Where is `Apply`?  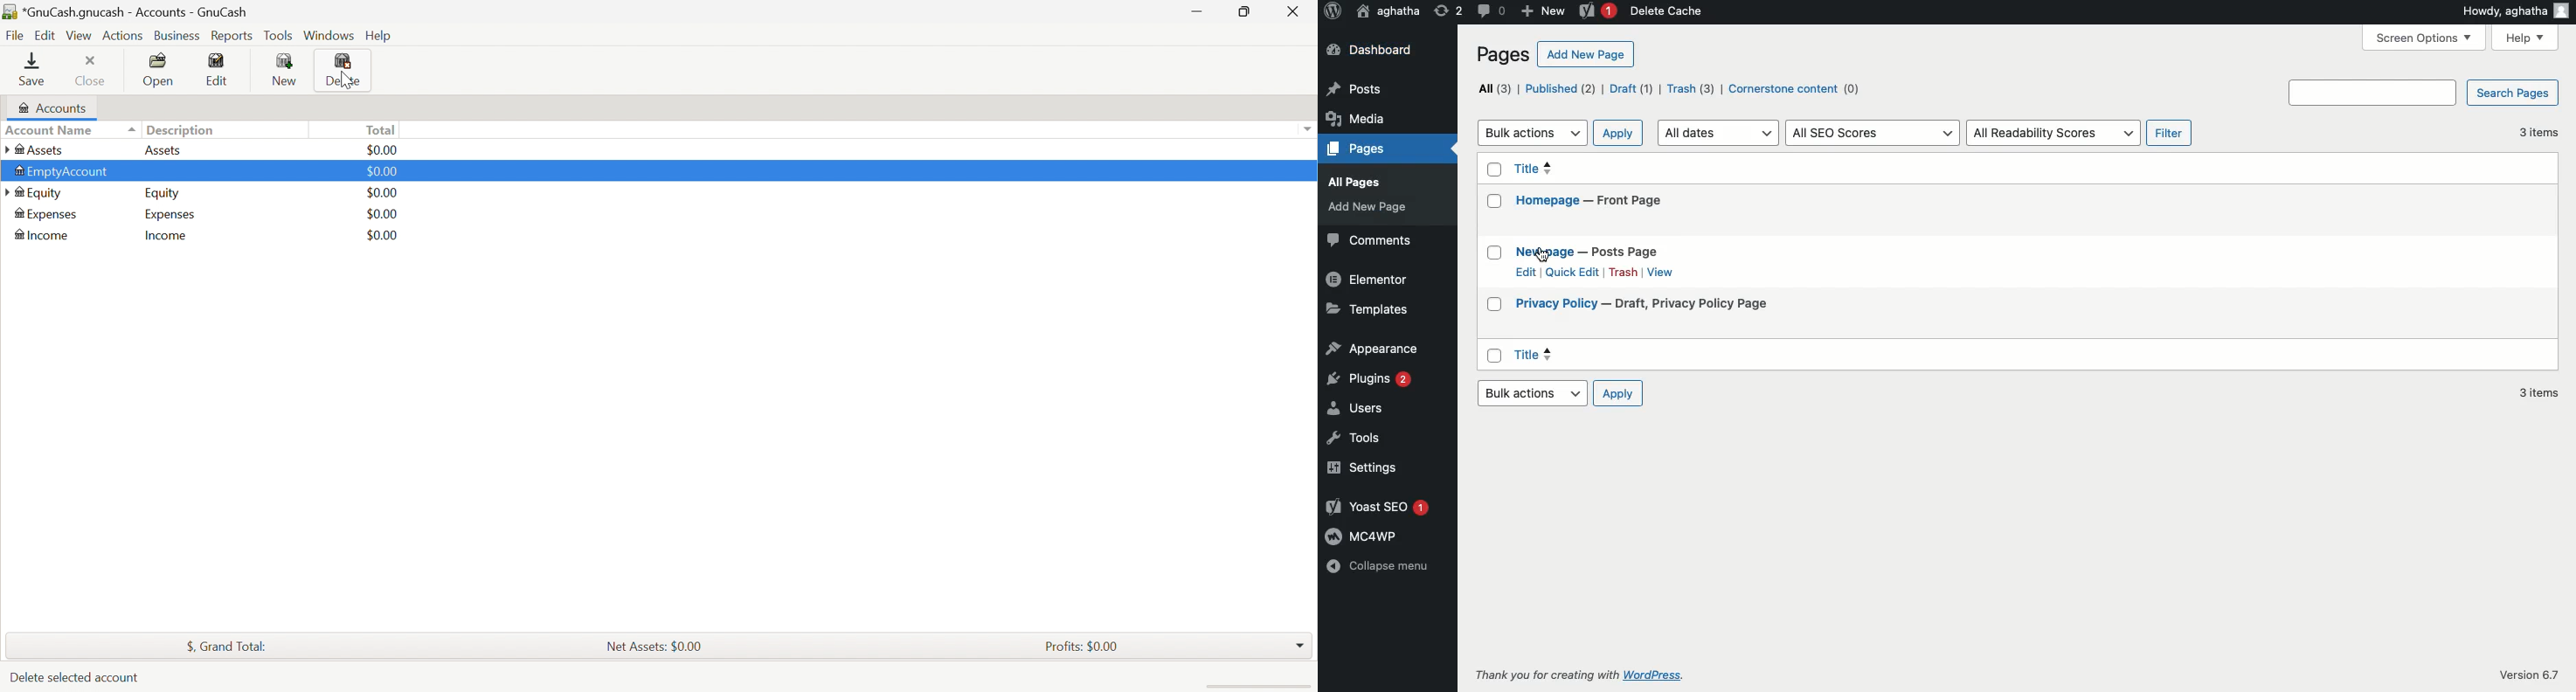
Apply is located at coordinates (1617, 394).